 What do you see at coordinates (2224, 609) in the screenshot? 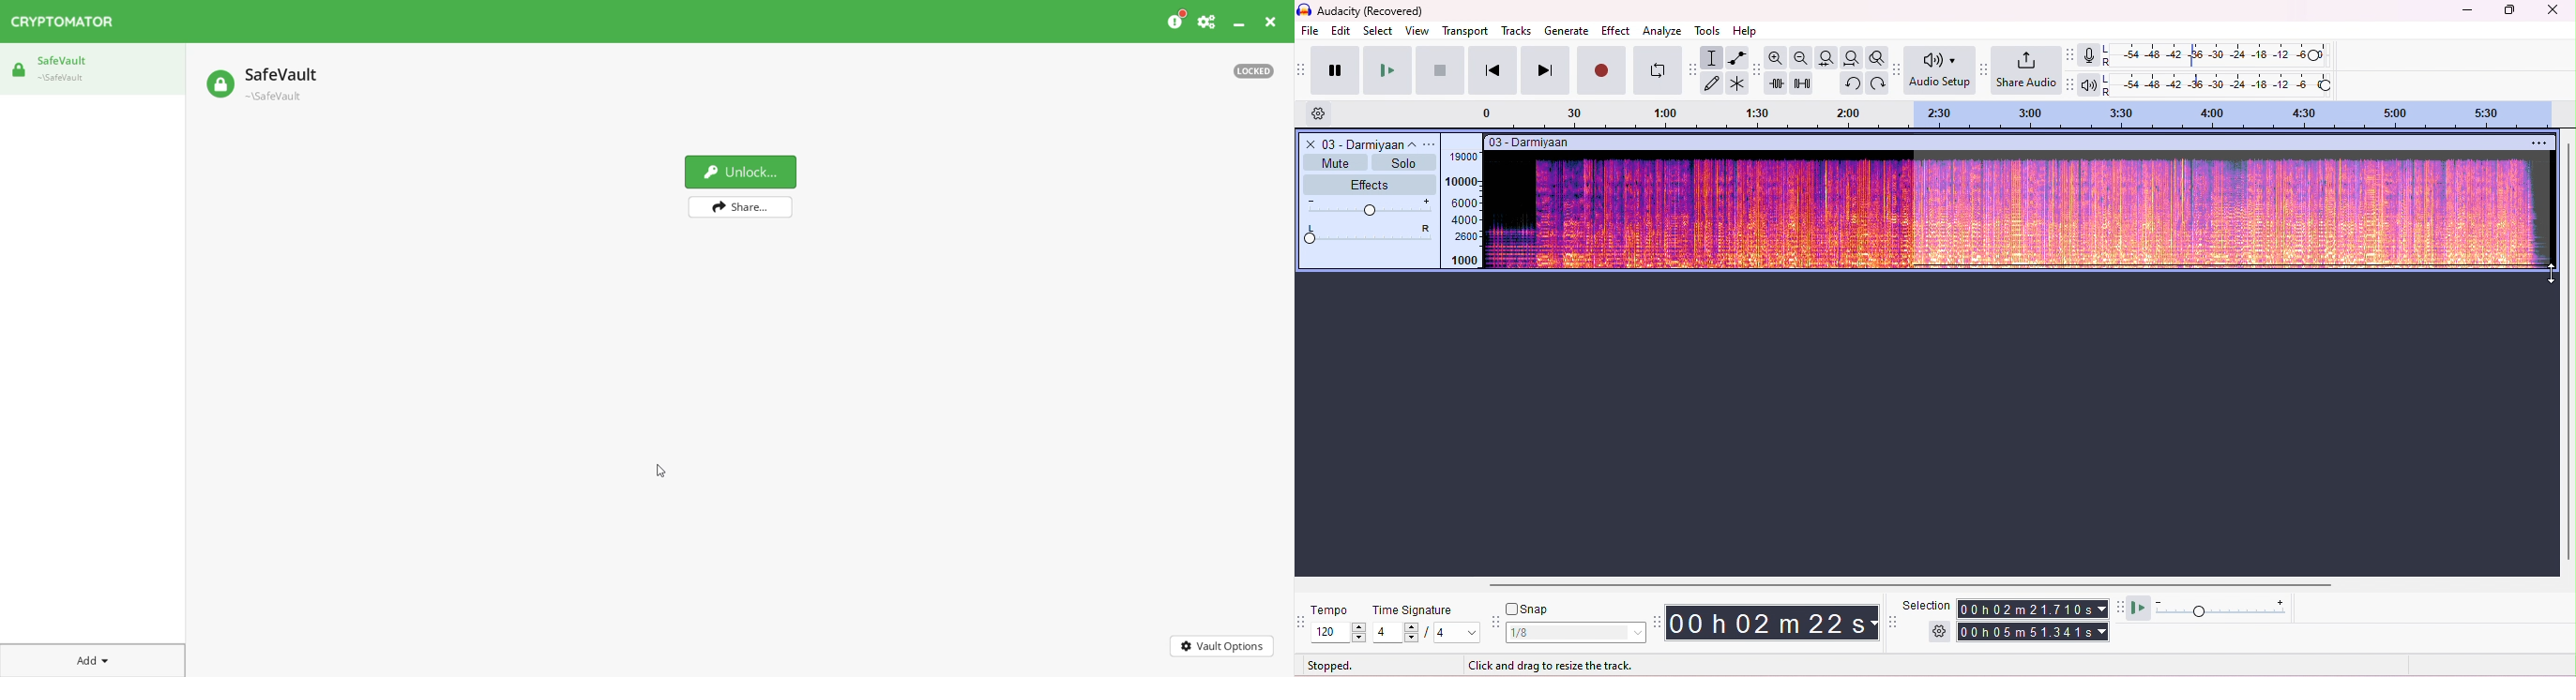
I see `playback speed` at bounding box center [2224, 609].